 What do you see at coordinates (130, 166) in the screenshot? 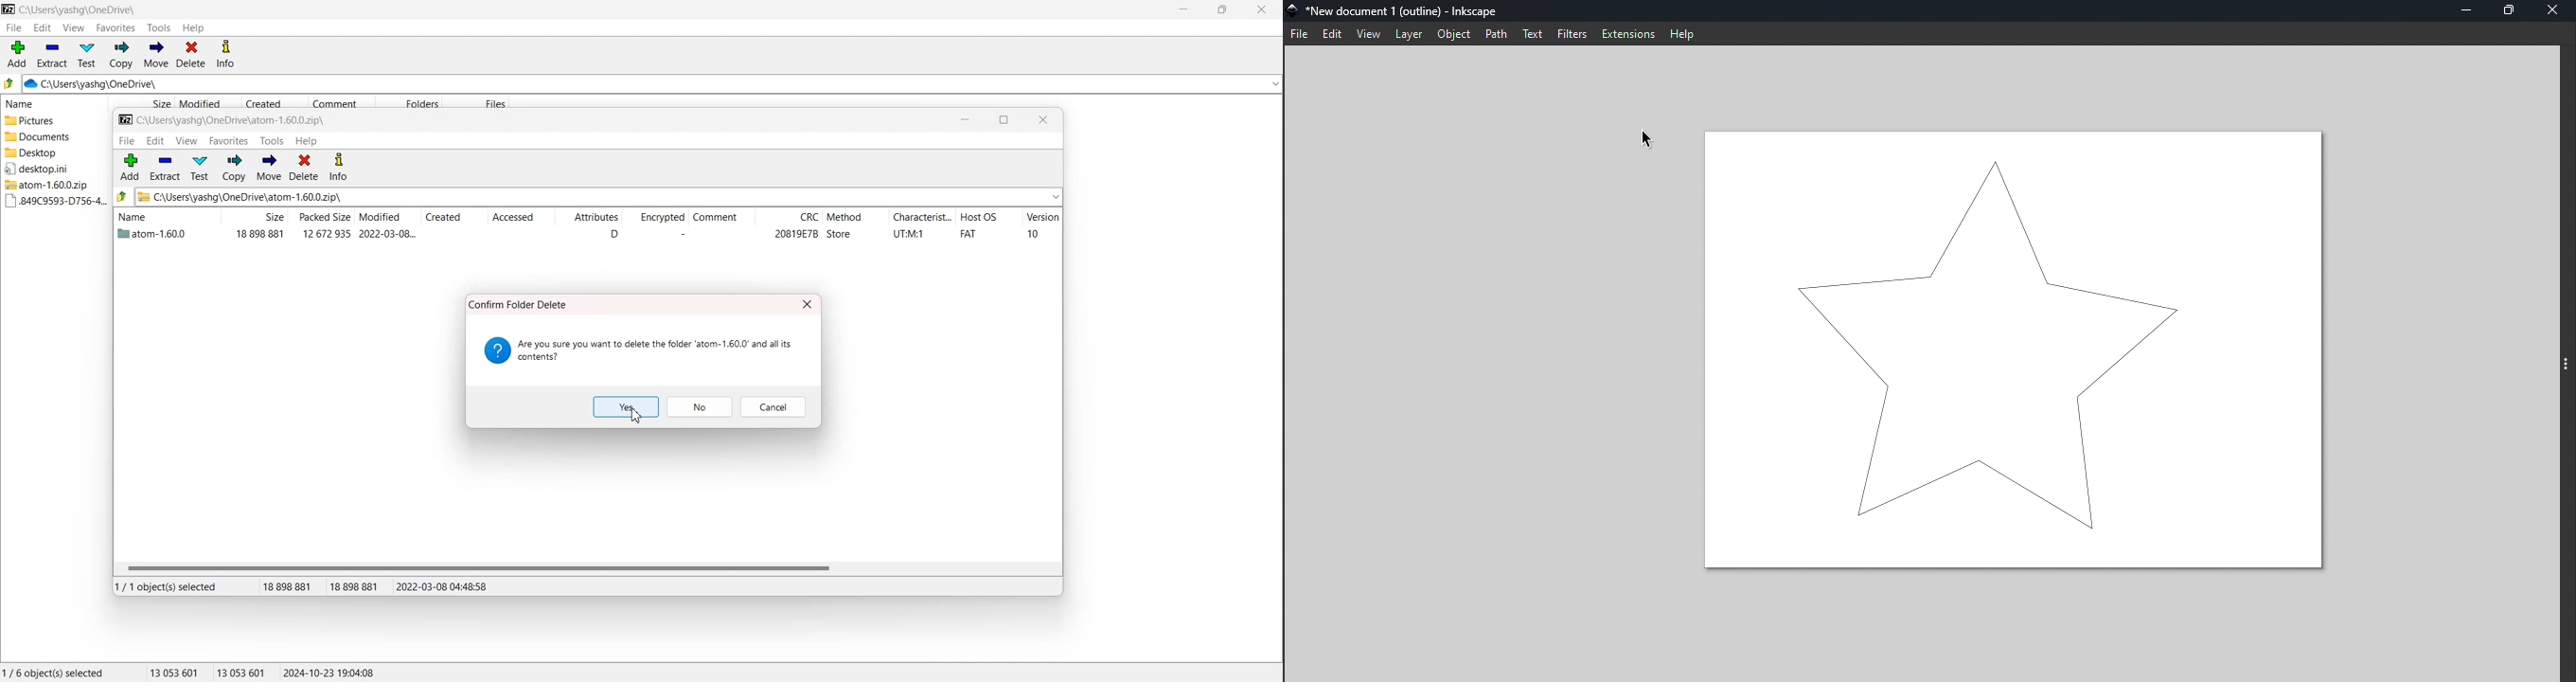
I see `add` at bounding box center [130, 166].